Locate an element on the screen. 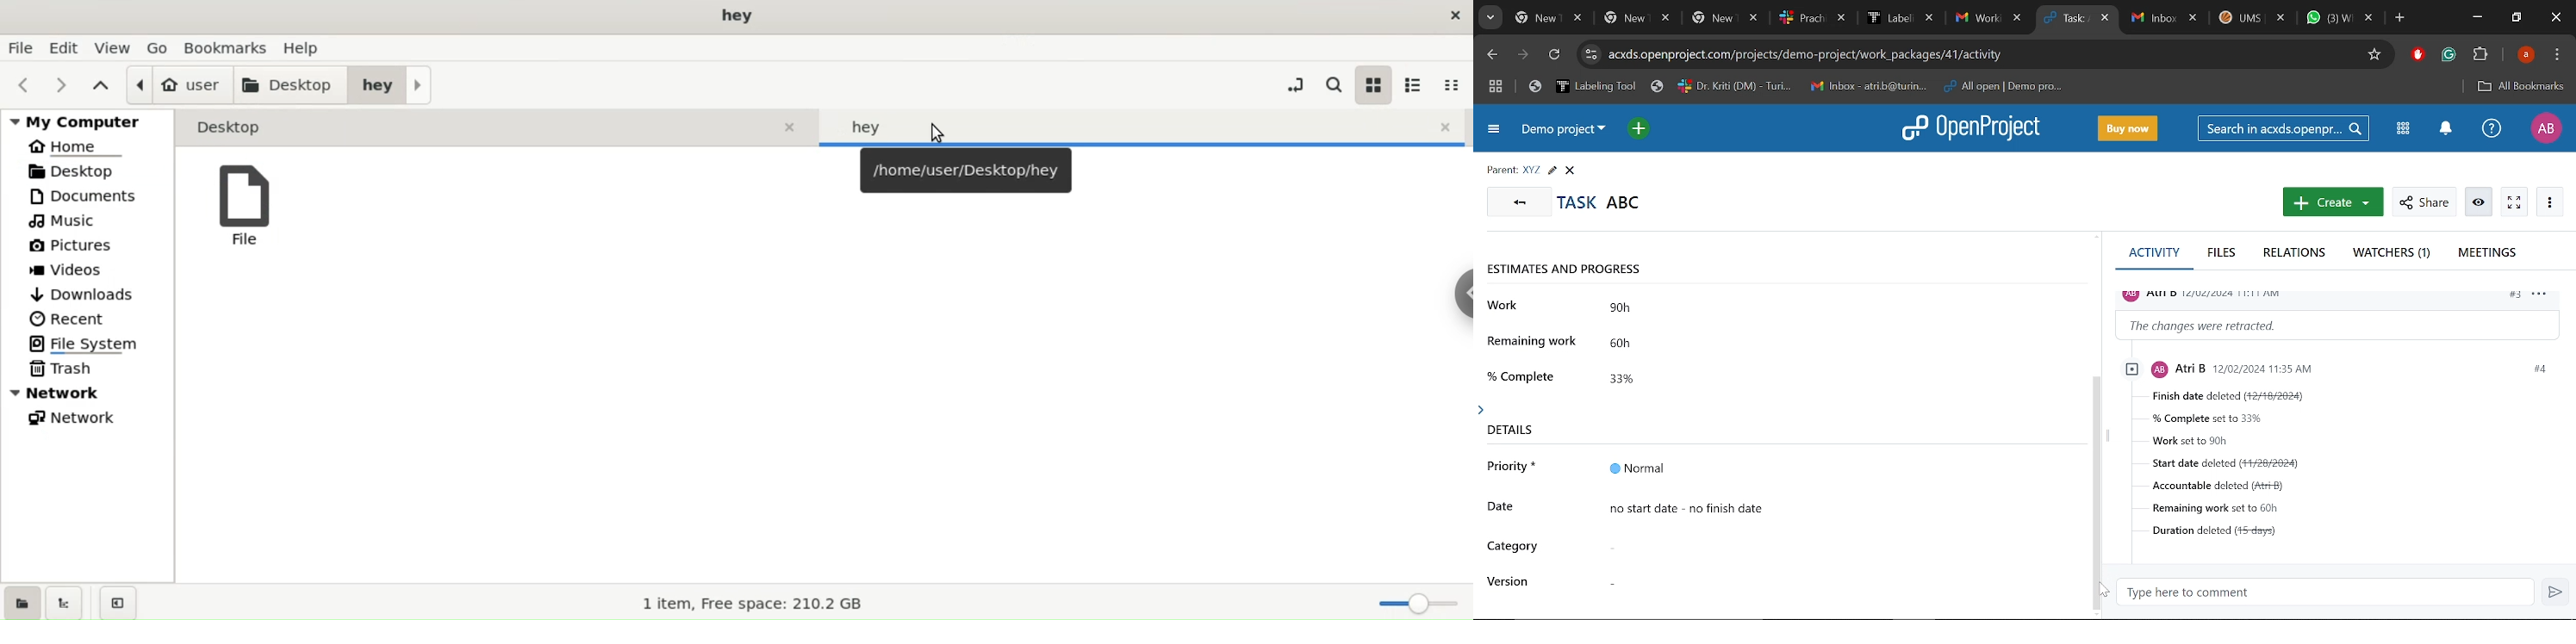 The width and height of the screenshot is (2576, 644). options is located at coordinates (2544, 297).